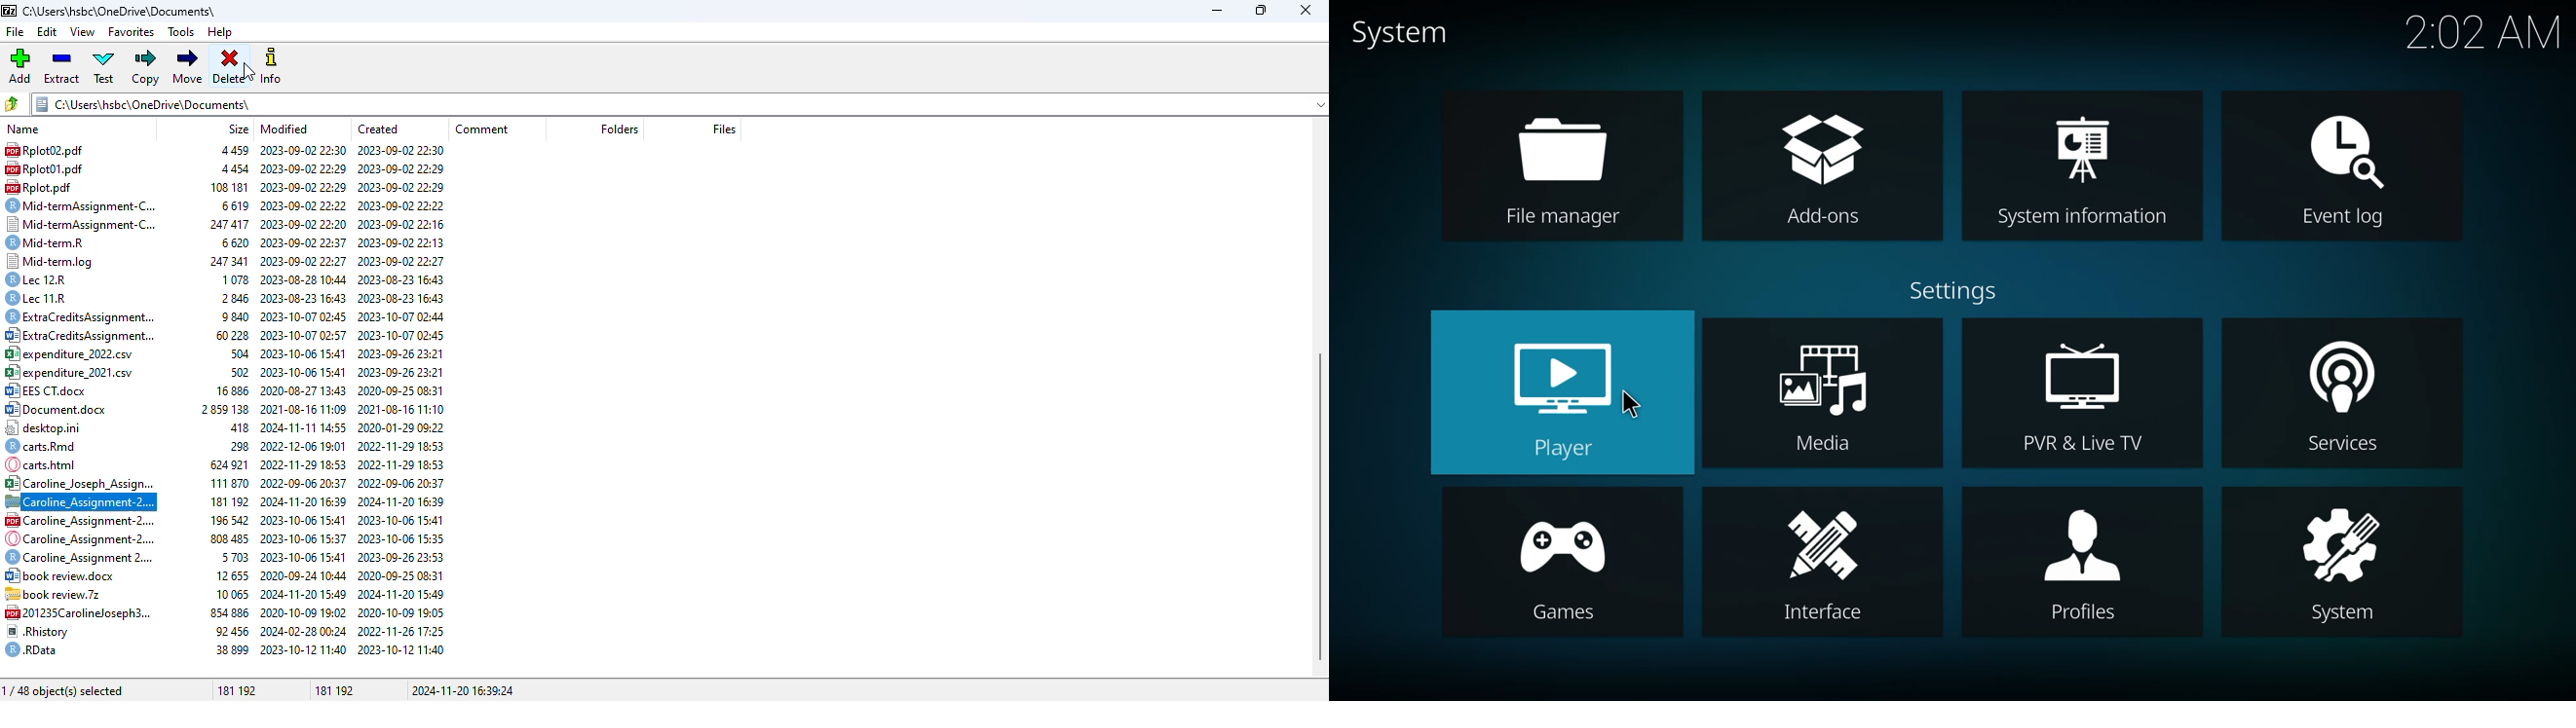 This screenshot has width=2576, height=728. I want to click on  Caroline Assianment.2., so click(79, 521).